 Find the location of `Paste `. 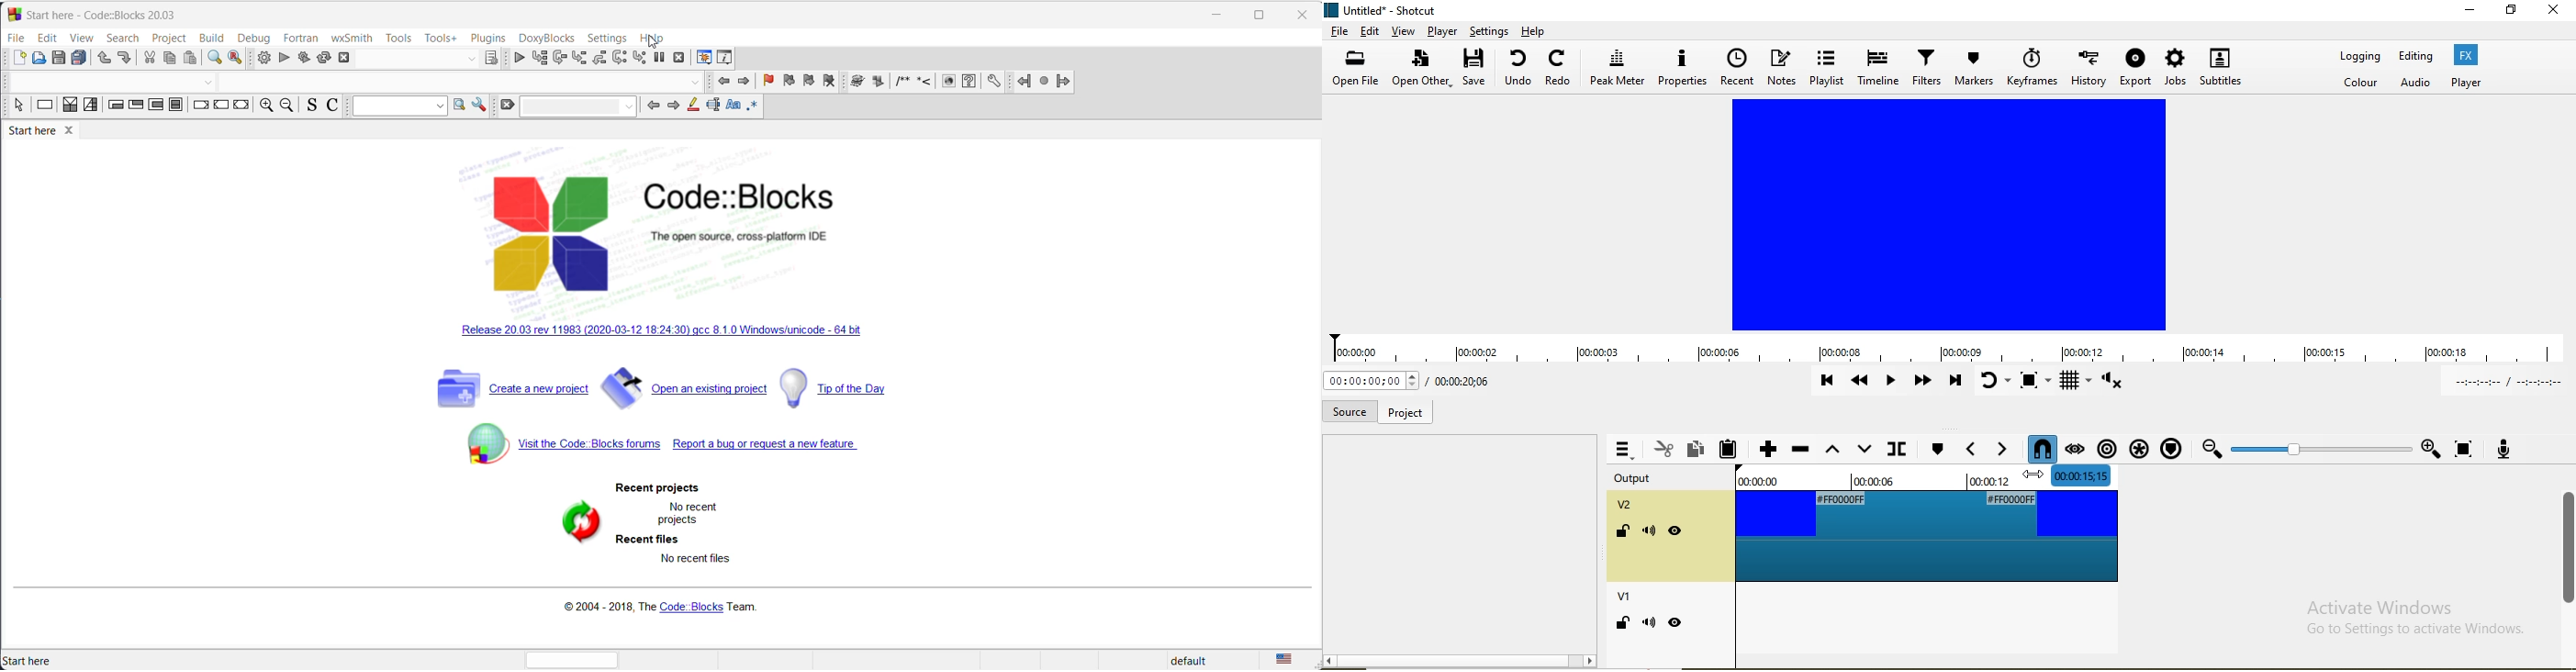

Paste  is located at coordinates (1731, 449).